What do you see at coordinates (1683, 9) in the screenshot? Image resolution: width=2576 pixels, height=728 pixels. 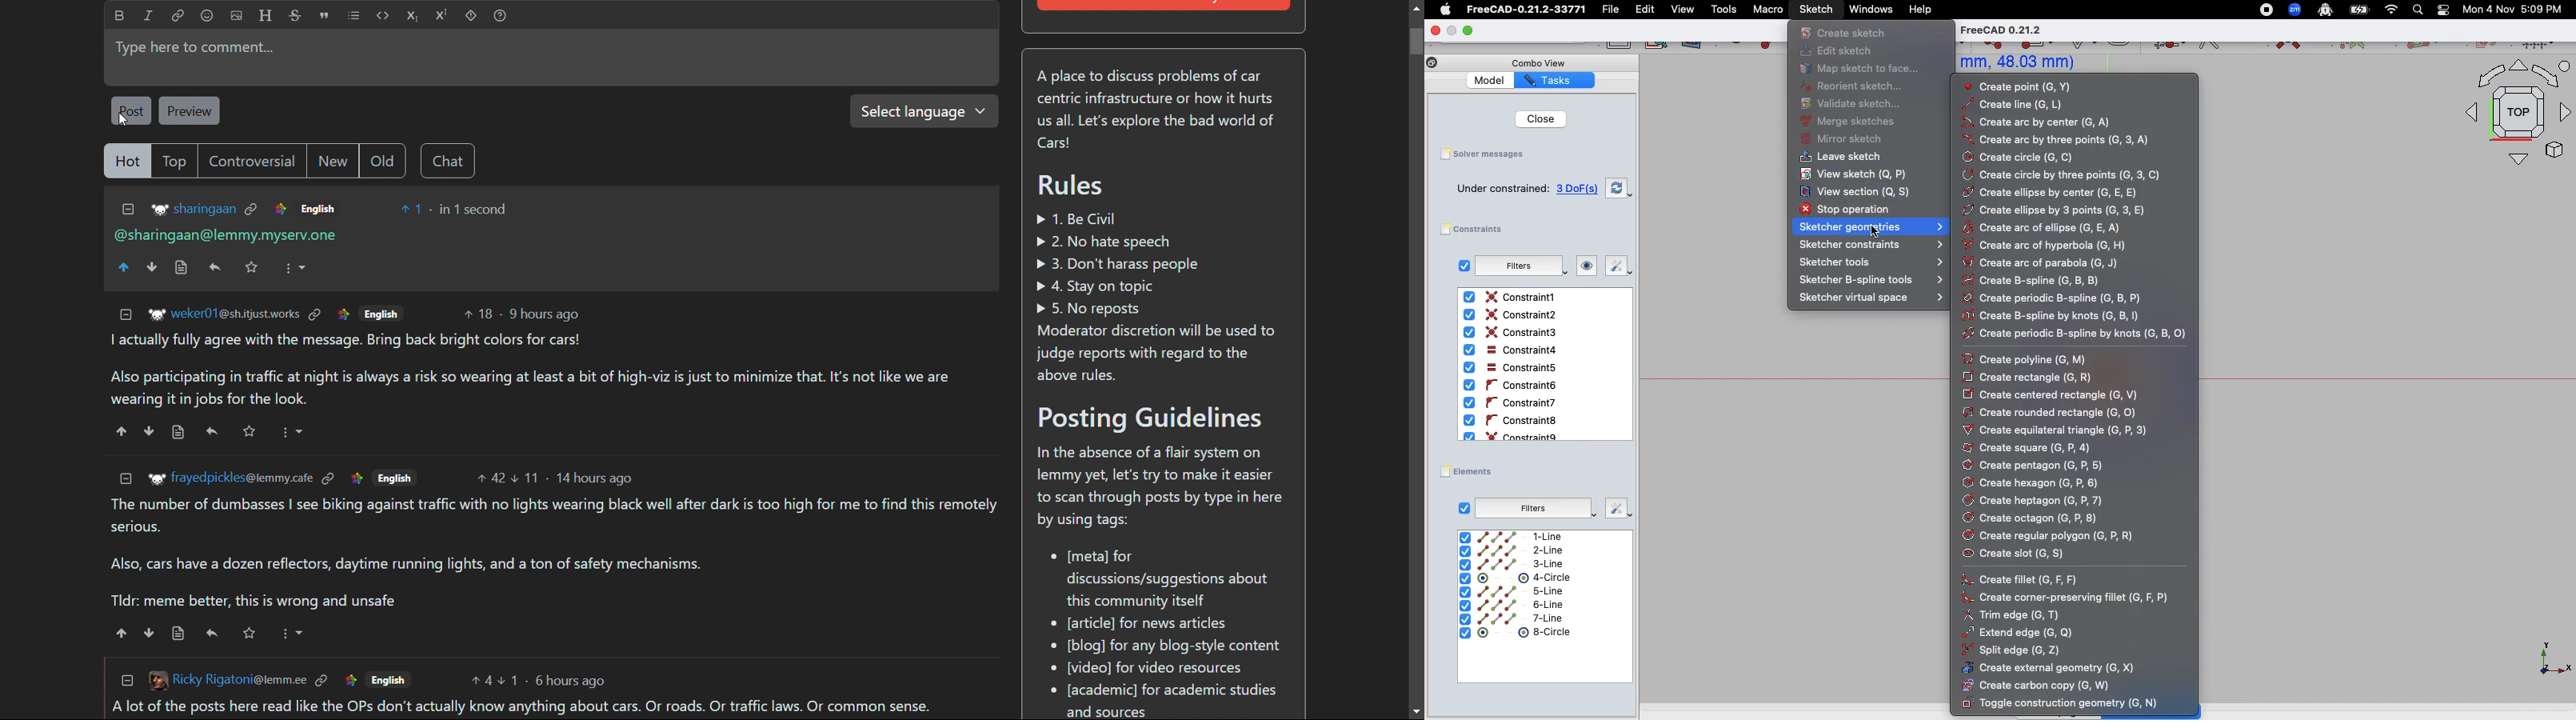 I see `view` at bounding box center [1683, 9].